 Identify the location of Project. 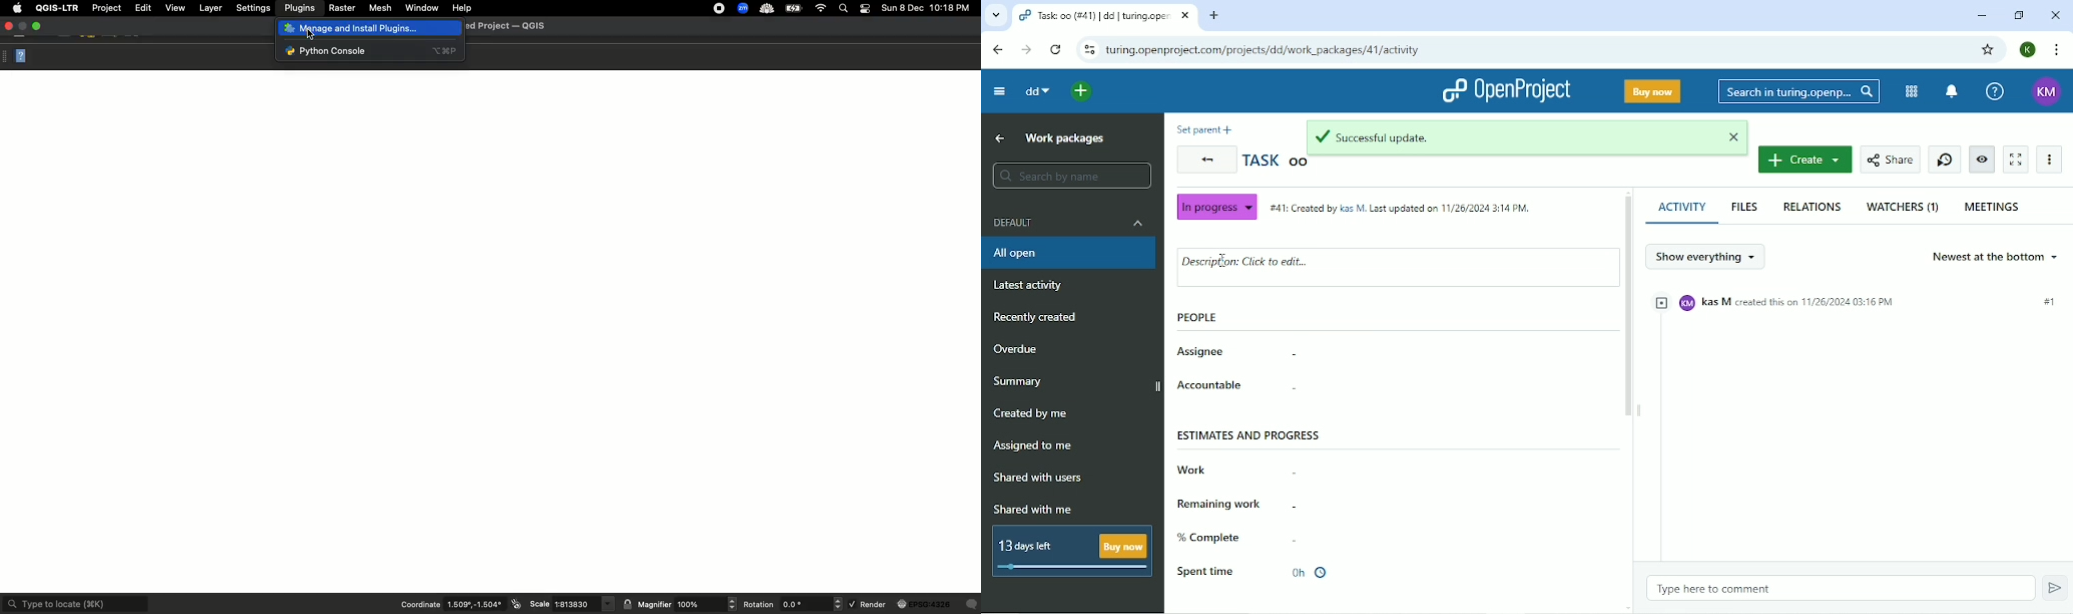
(106, 8).